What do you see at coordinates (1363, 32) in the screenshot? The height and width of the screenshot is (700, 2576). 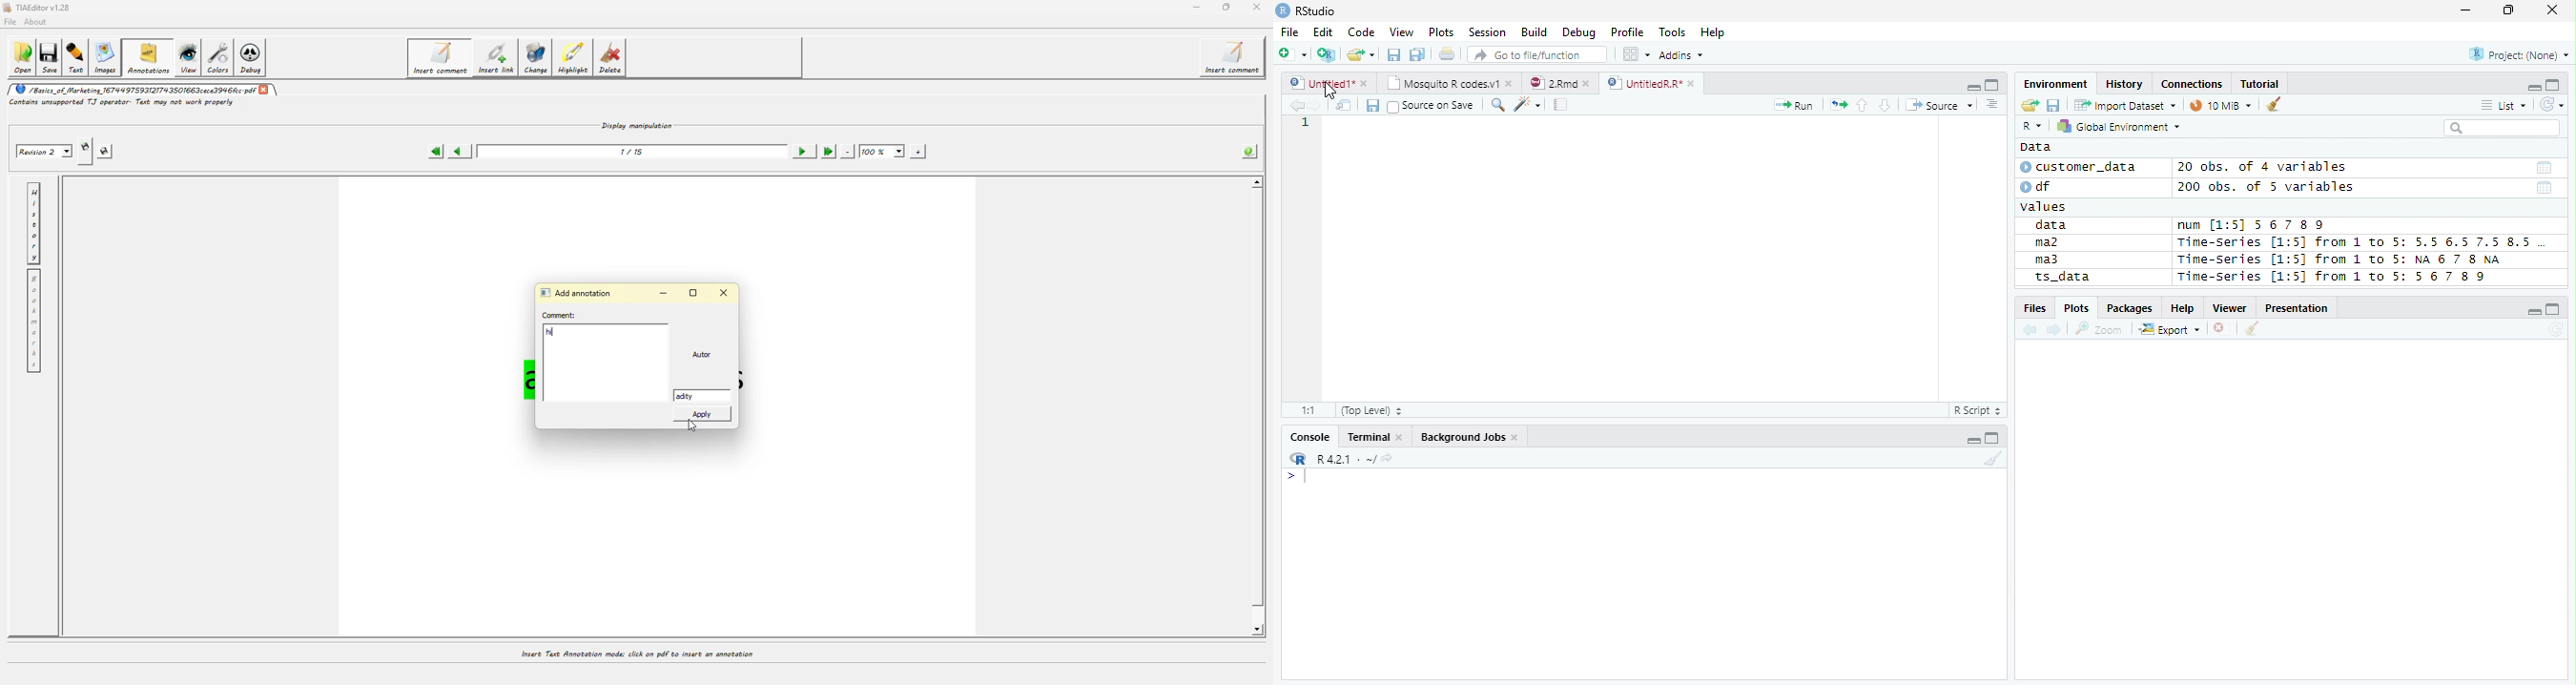 I see `Code` at bounding box center [1363, 32].